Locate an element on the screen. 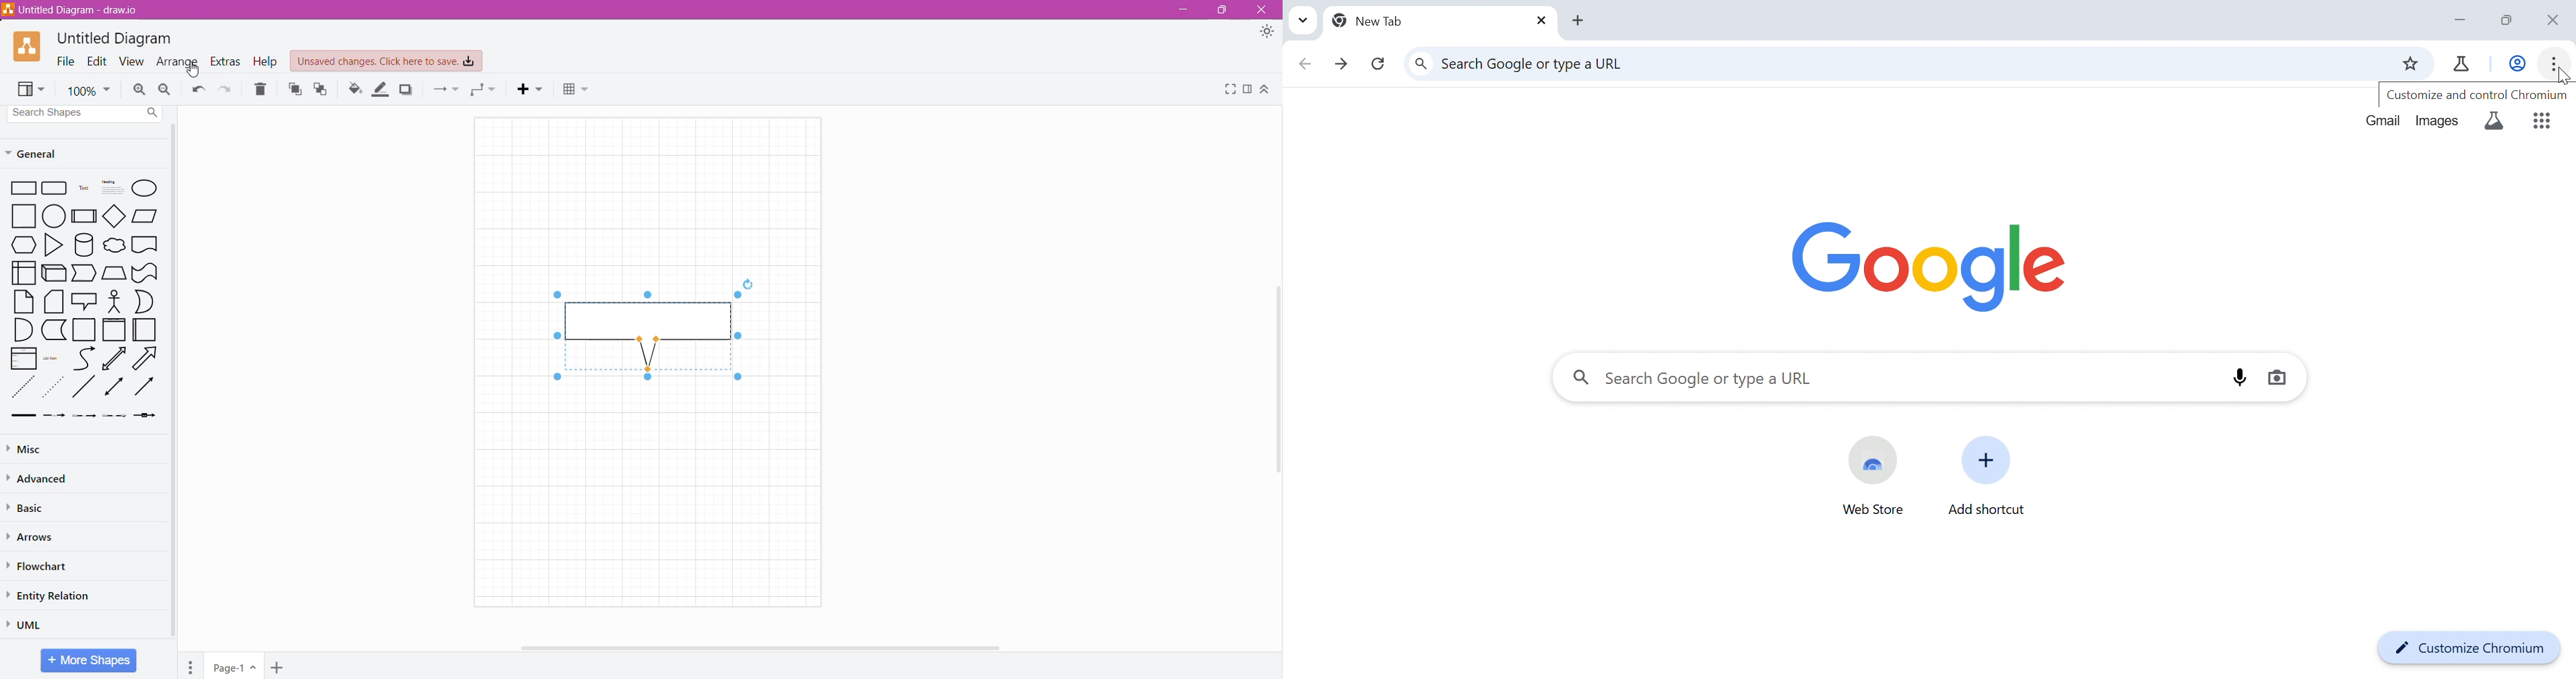 This screenshot has height=700, width=2576. Shadow is located at coordinates (406, 90).